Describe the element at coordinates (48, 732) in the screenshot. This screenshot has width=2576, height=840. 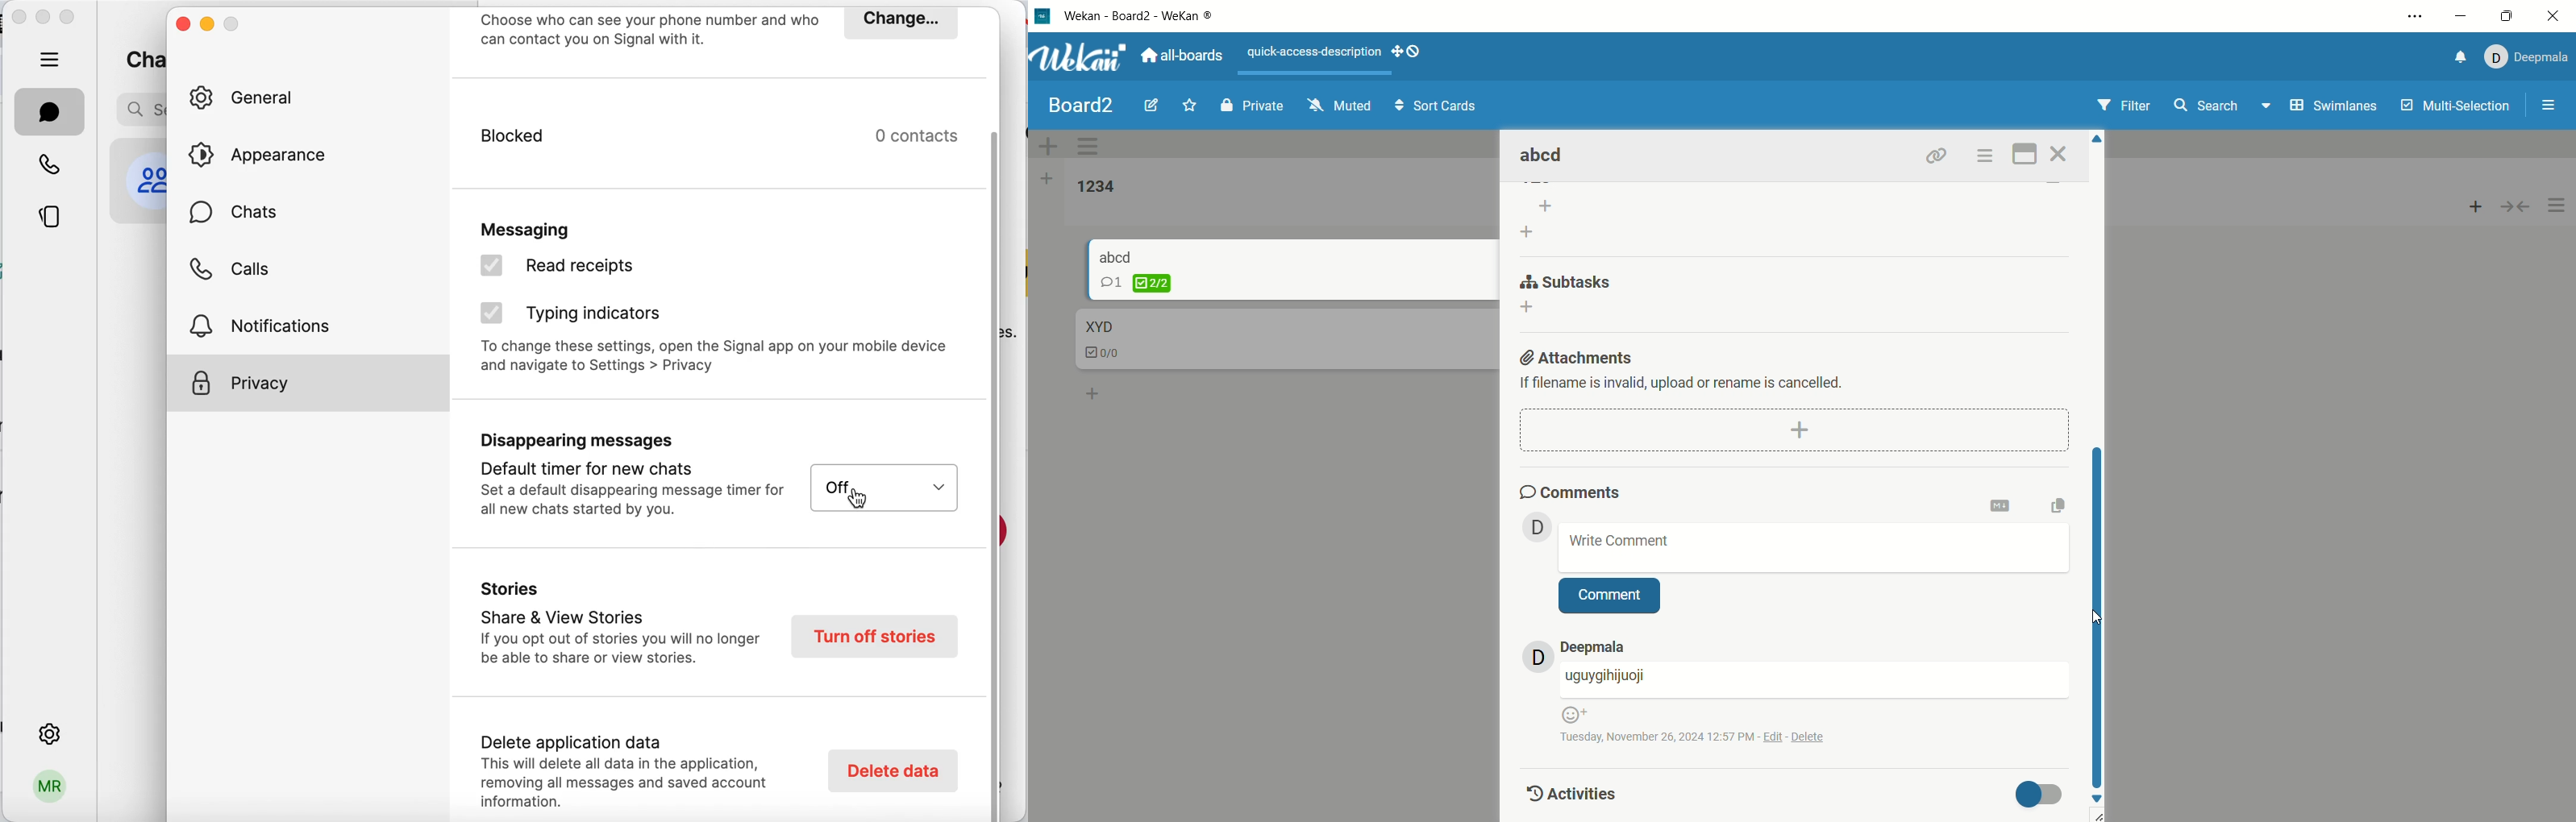
I see `settings` at that location.